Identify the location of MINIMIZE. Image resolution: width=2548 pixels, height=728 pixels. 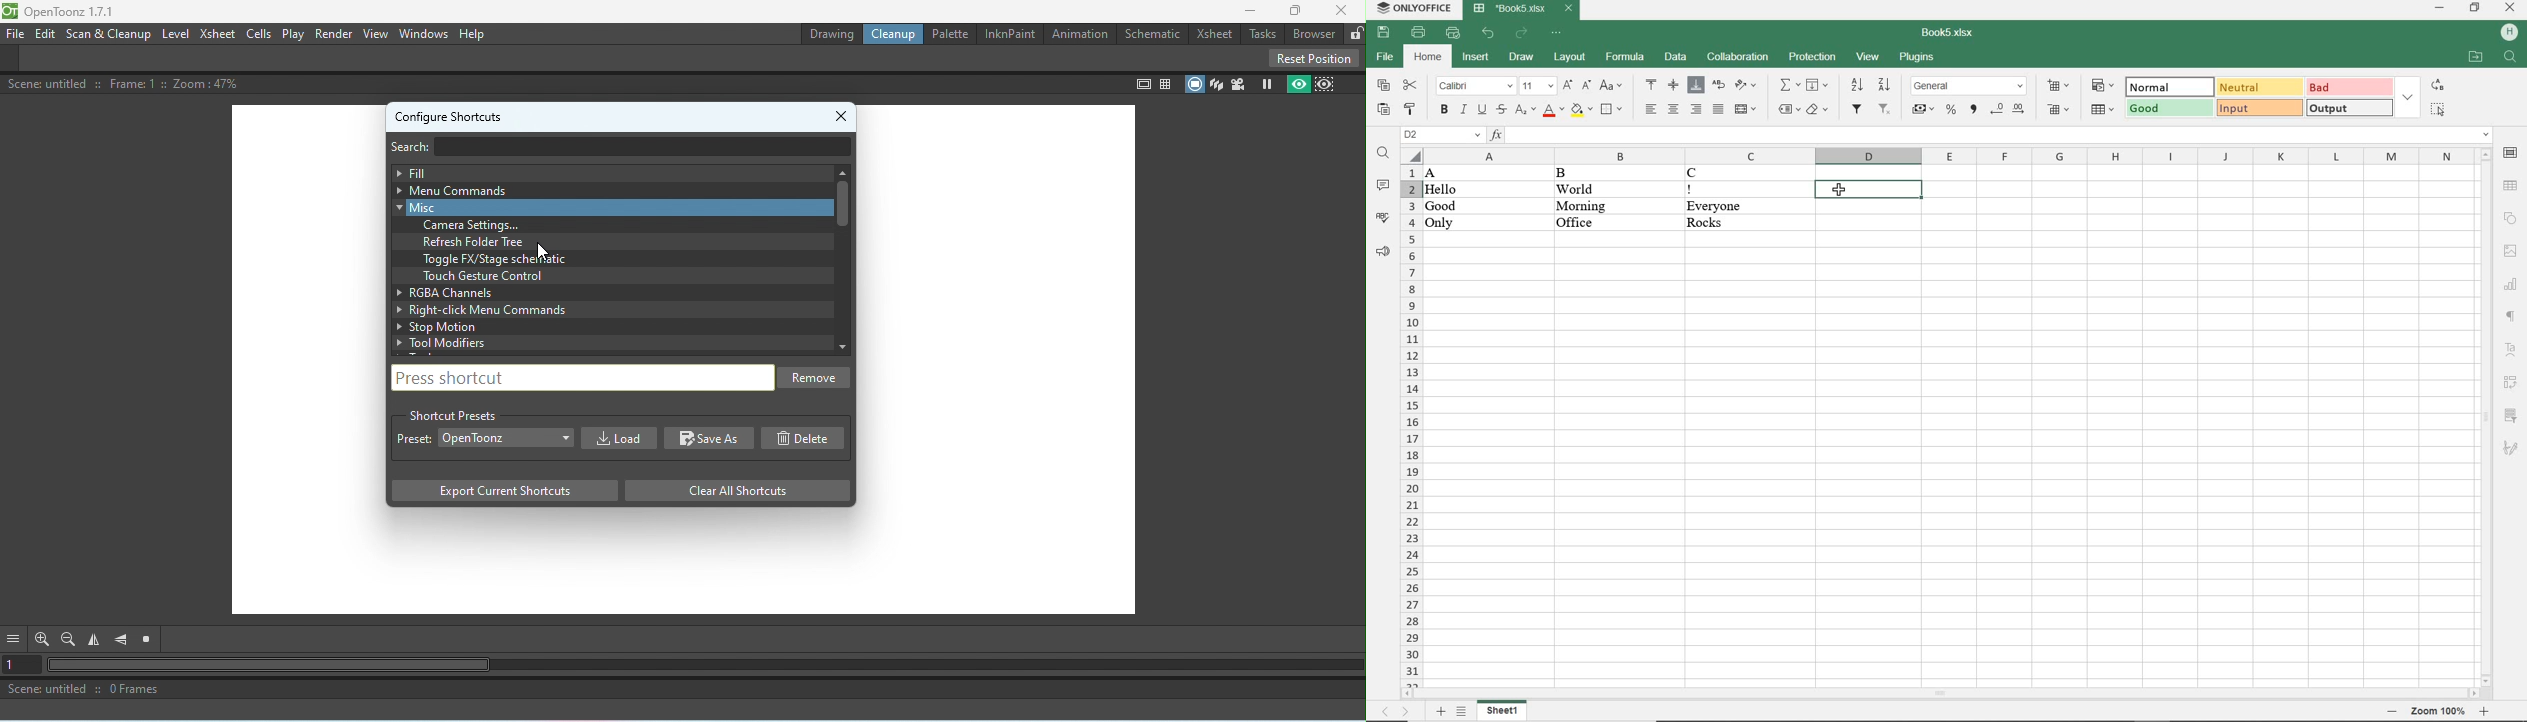
(2440, 8).